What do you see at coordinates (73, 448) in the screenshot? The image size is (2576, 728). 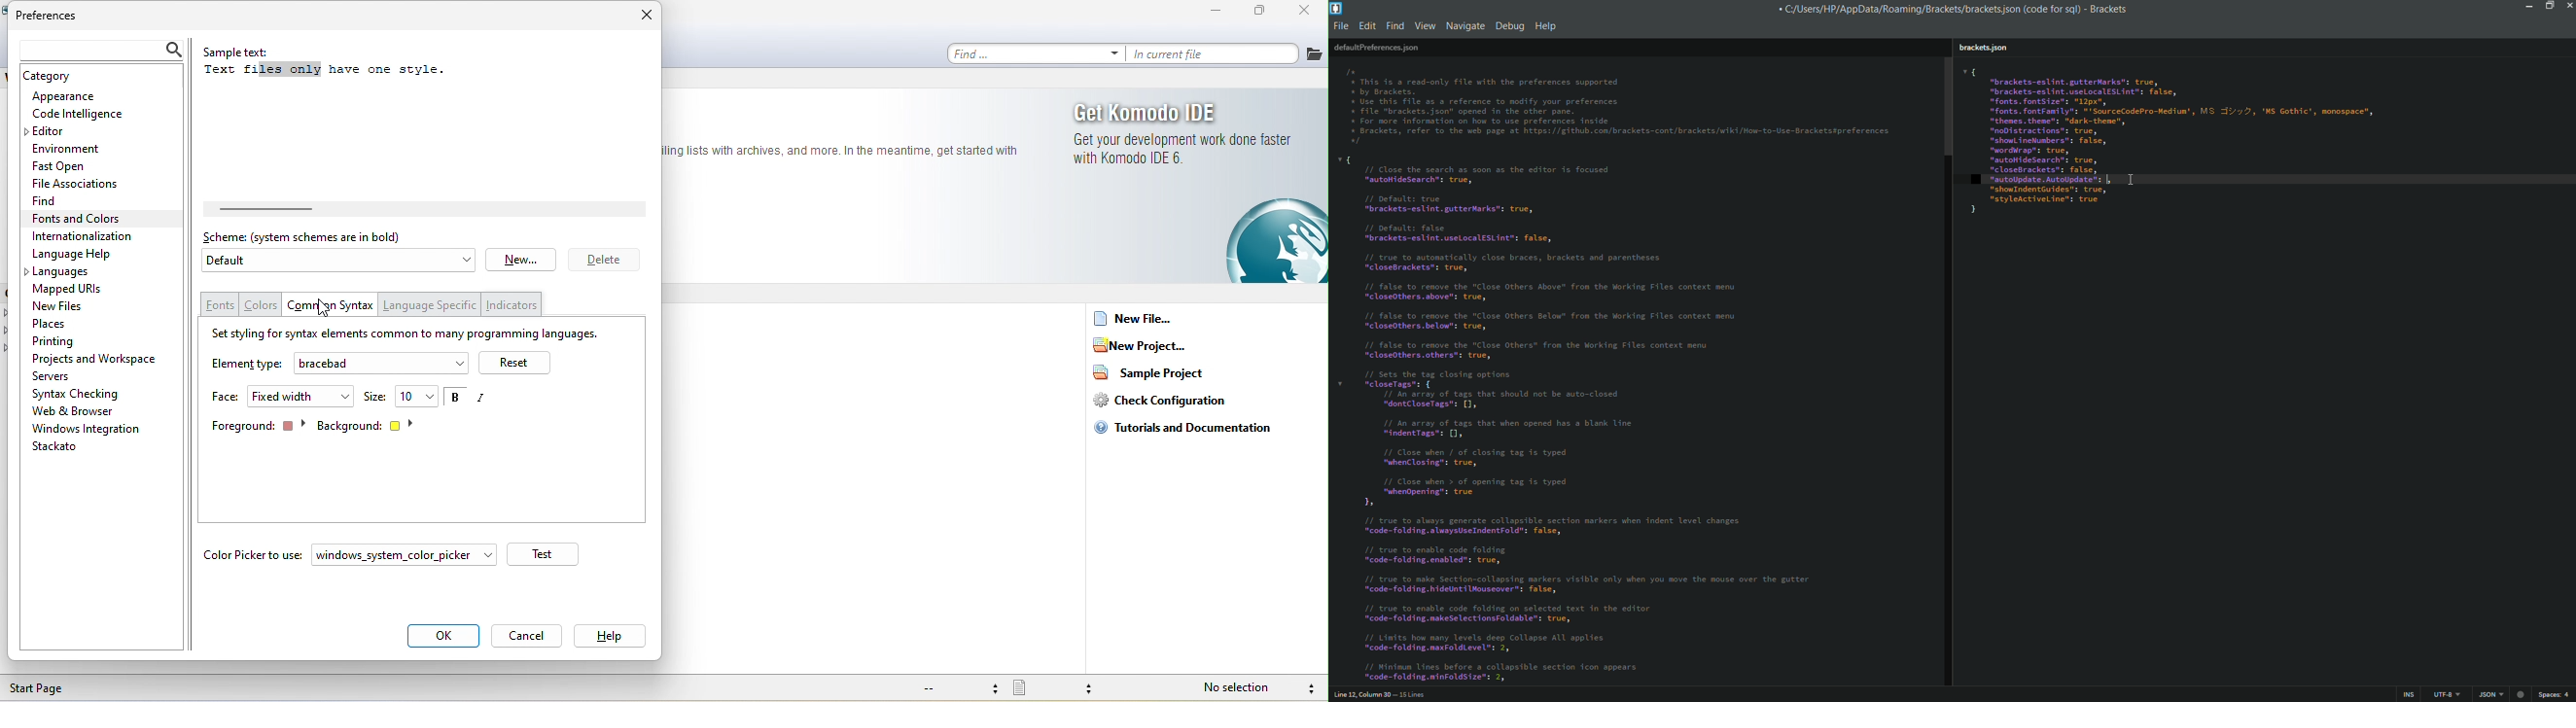 I see `stackato` at bounding box center [73, 448].